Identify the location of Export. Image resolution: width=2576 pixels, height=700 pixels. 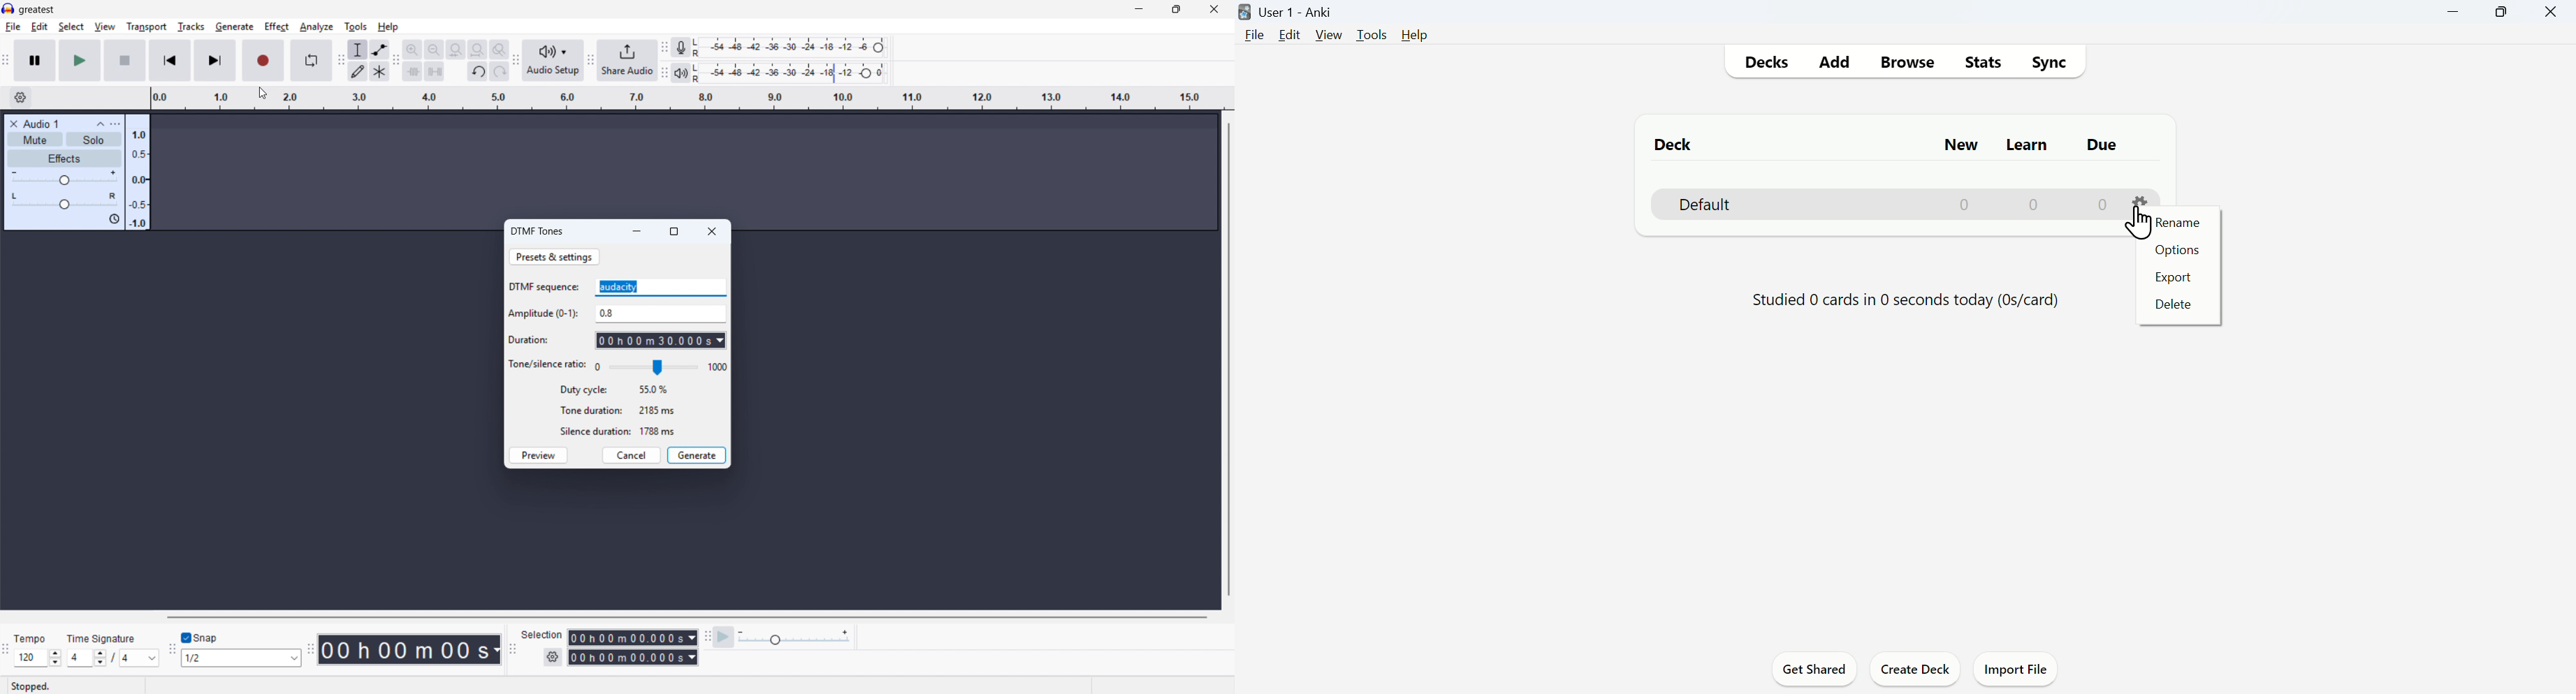
(2173, 275).